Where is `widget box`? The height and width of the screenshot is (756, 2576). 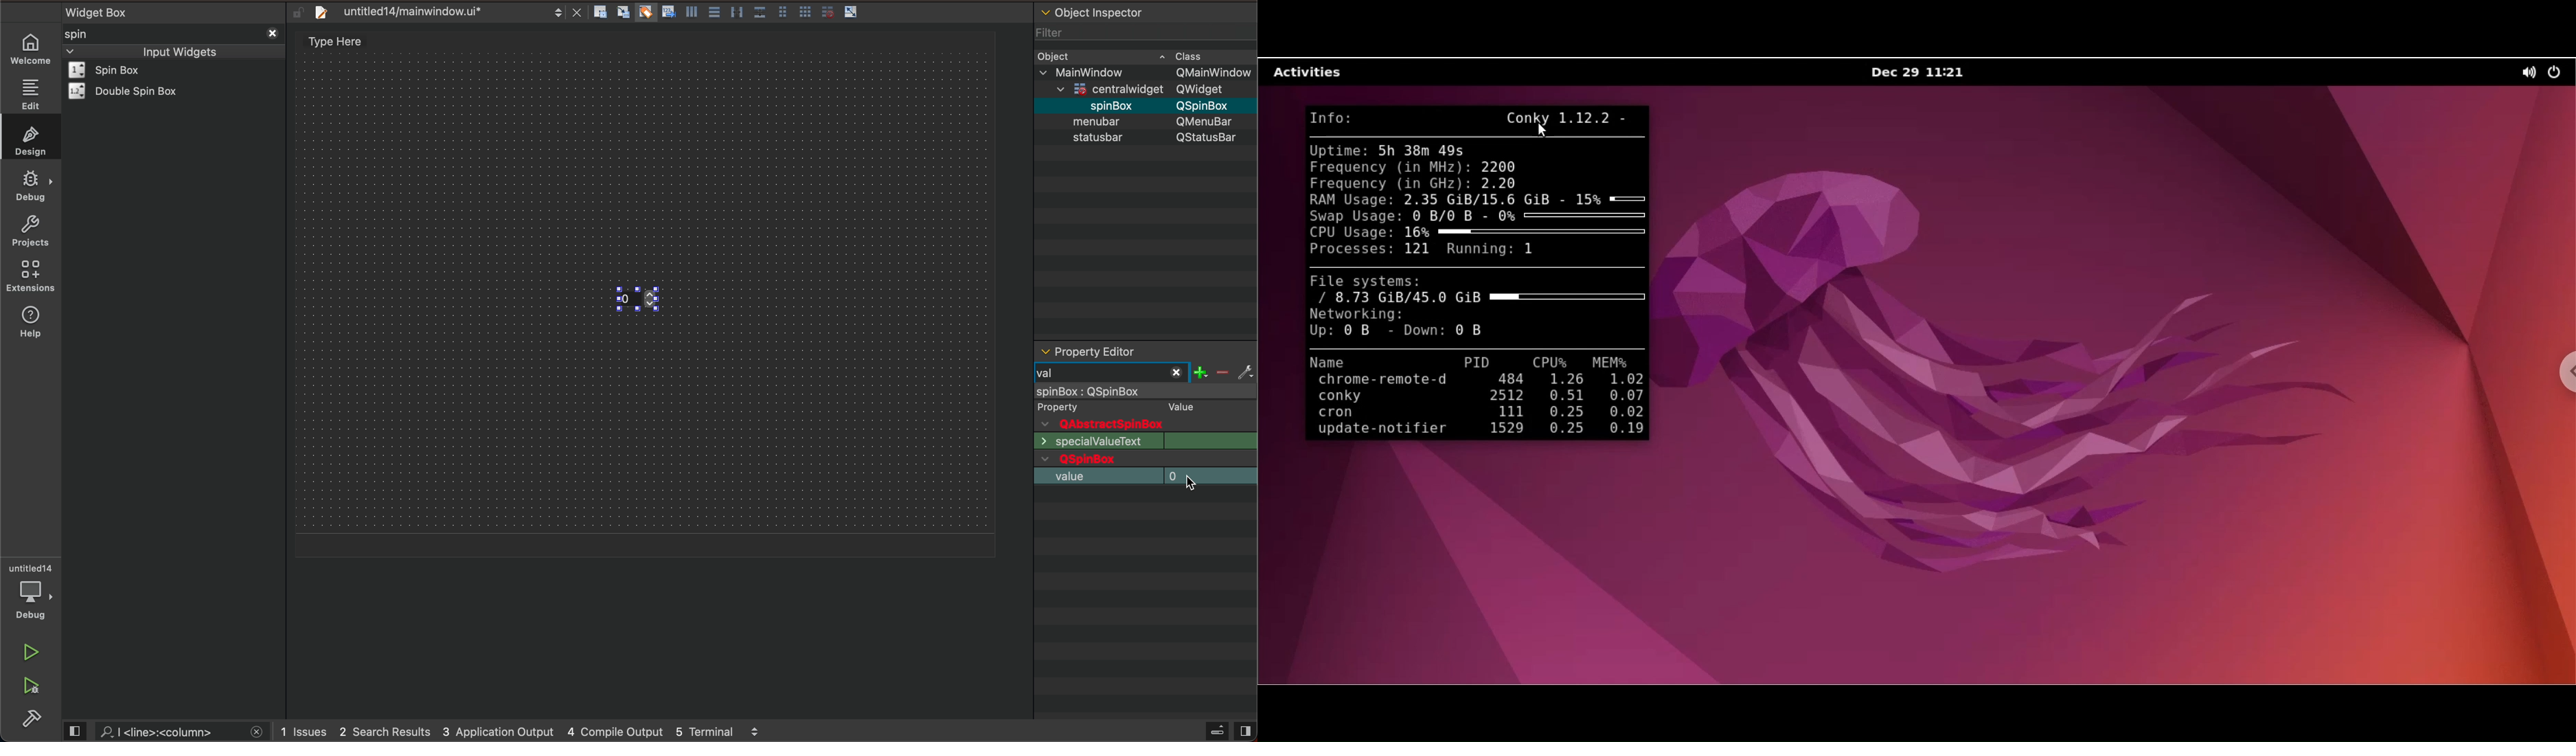 widget box is located at coordinates (176, 11).